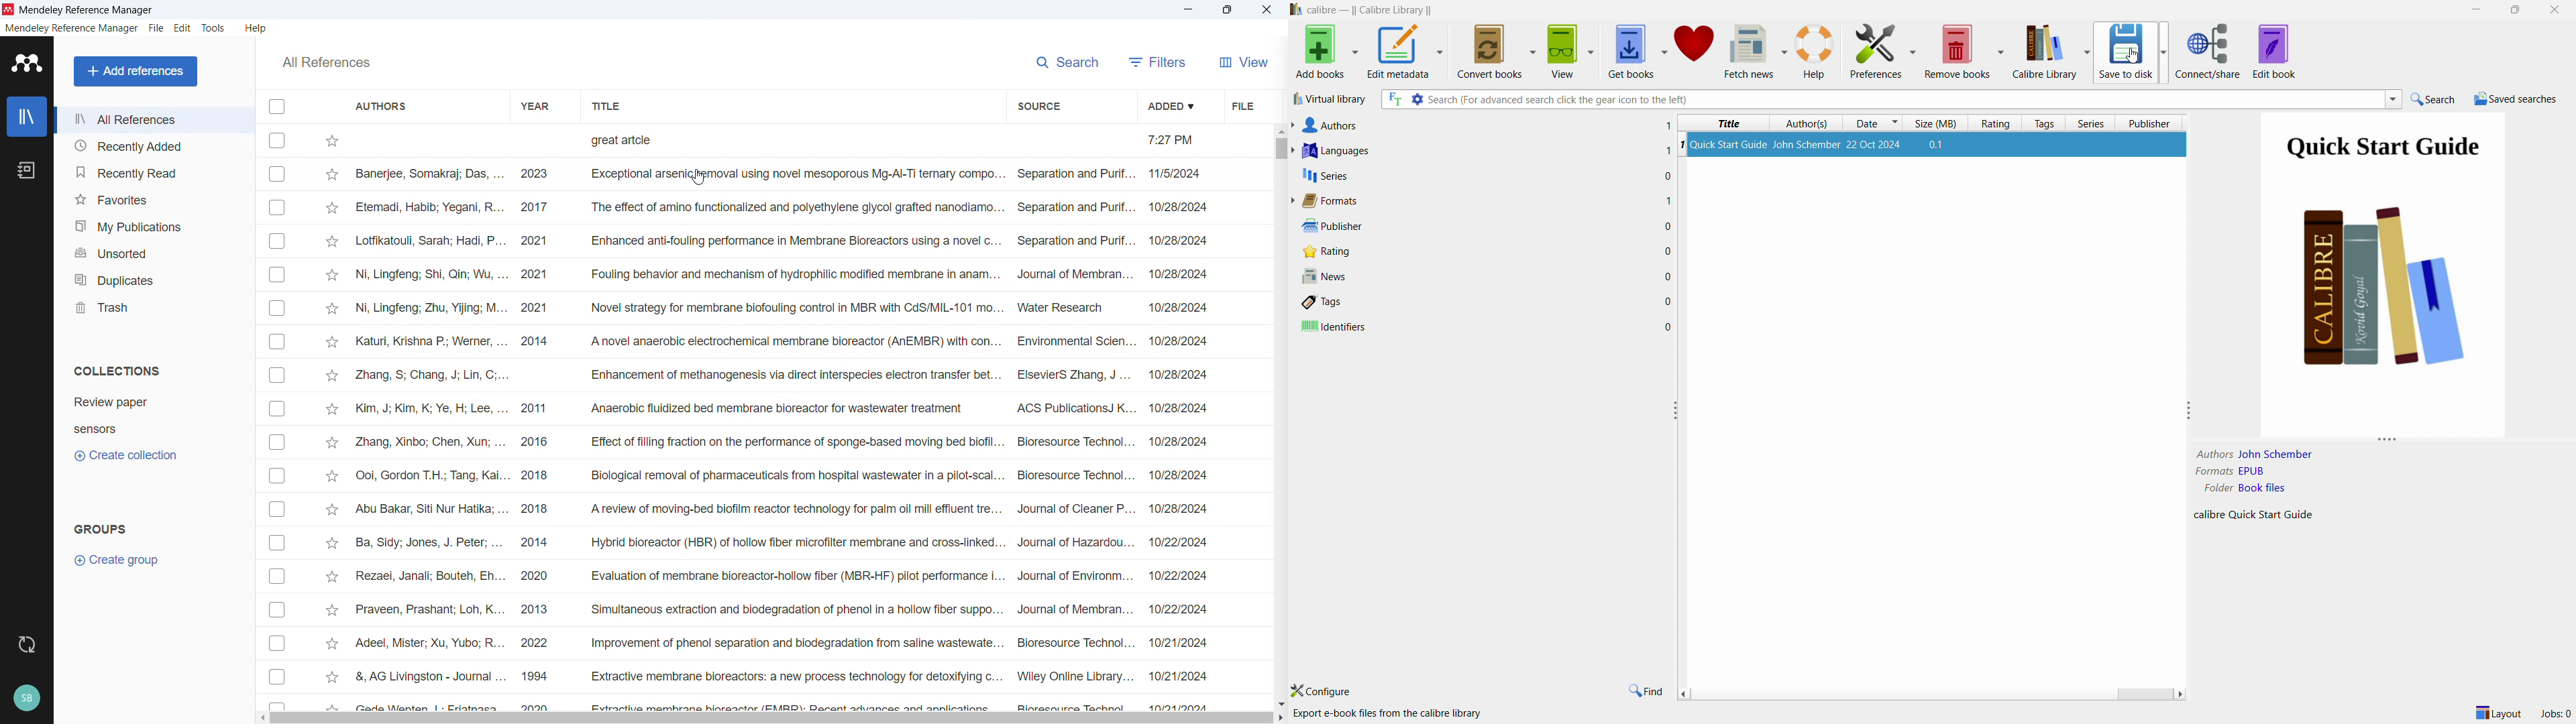 The image size is (2576, 728). I want to click on 1, so click(1668, 152).